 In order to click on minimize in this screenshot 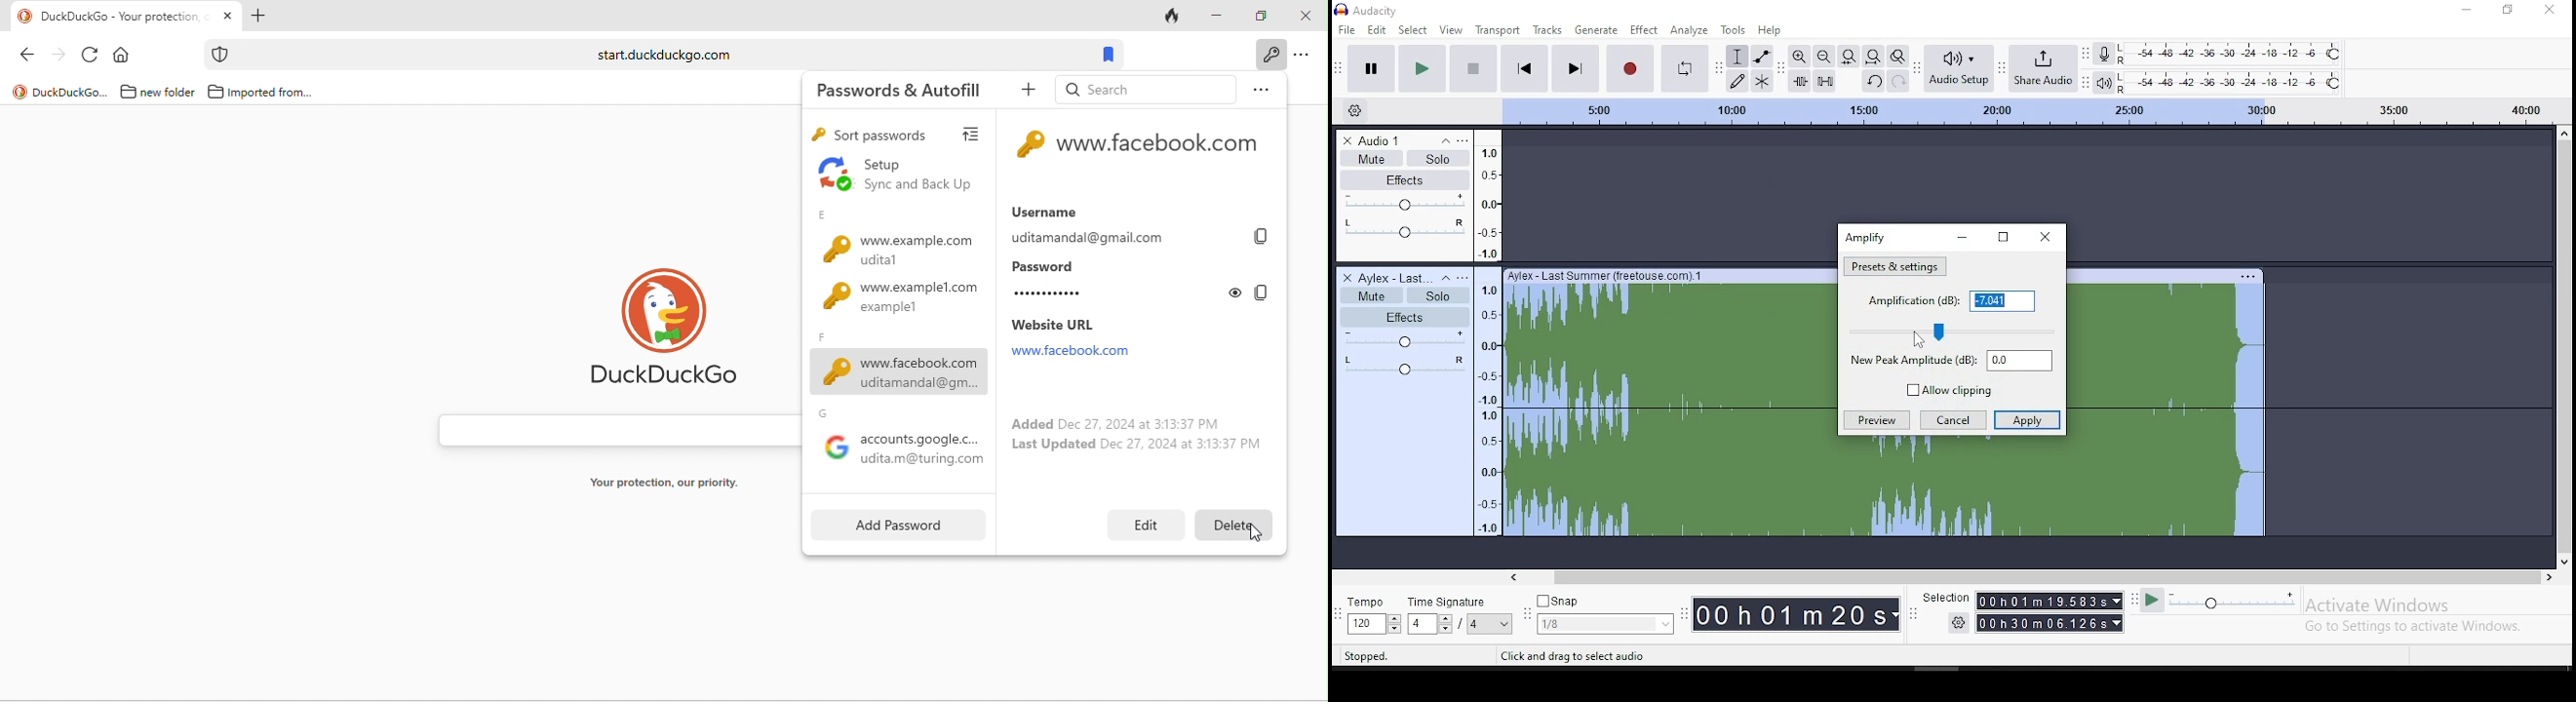, I will do `click(1959, 237)`.